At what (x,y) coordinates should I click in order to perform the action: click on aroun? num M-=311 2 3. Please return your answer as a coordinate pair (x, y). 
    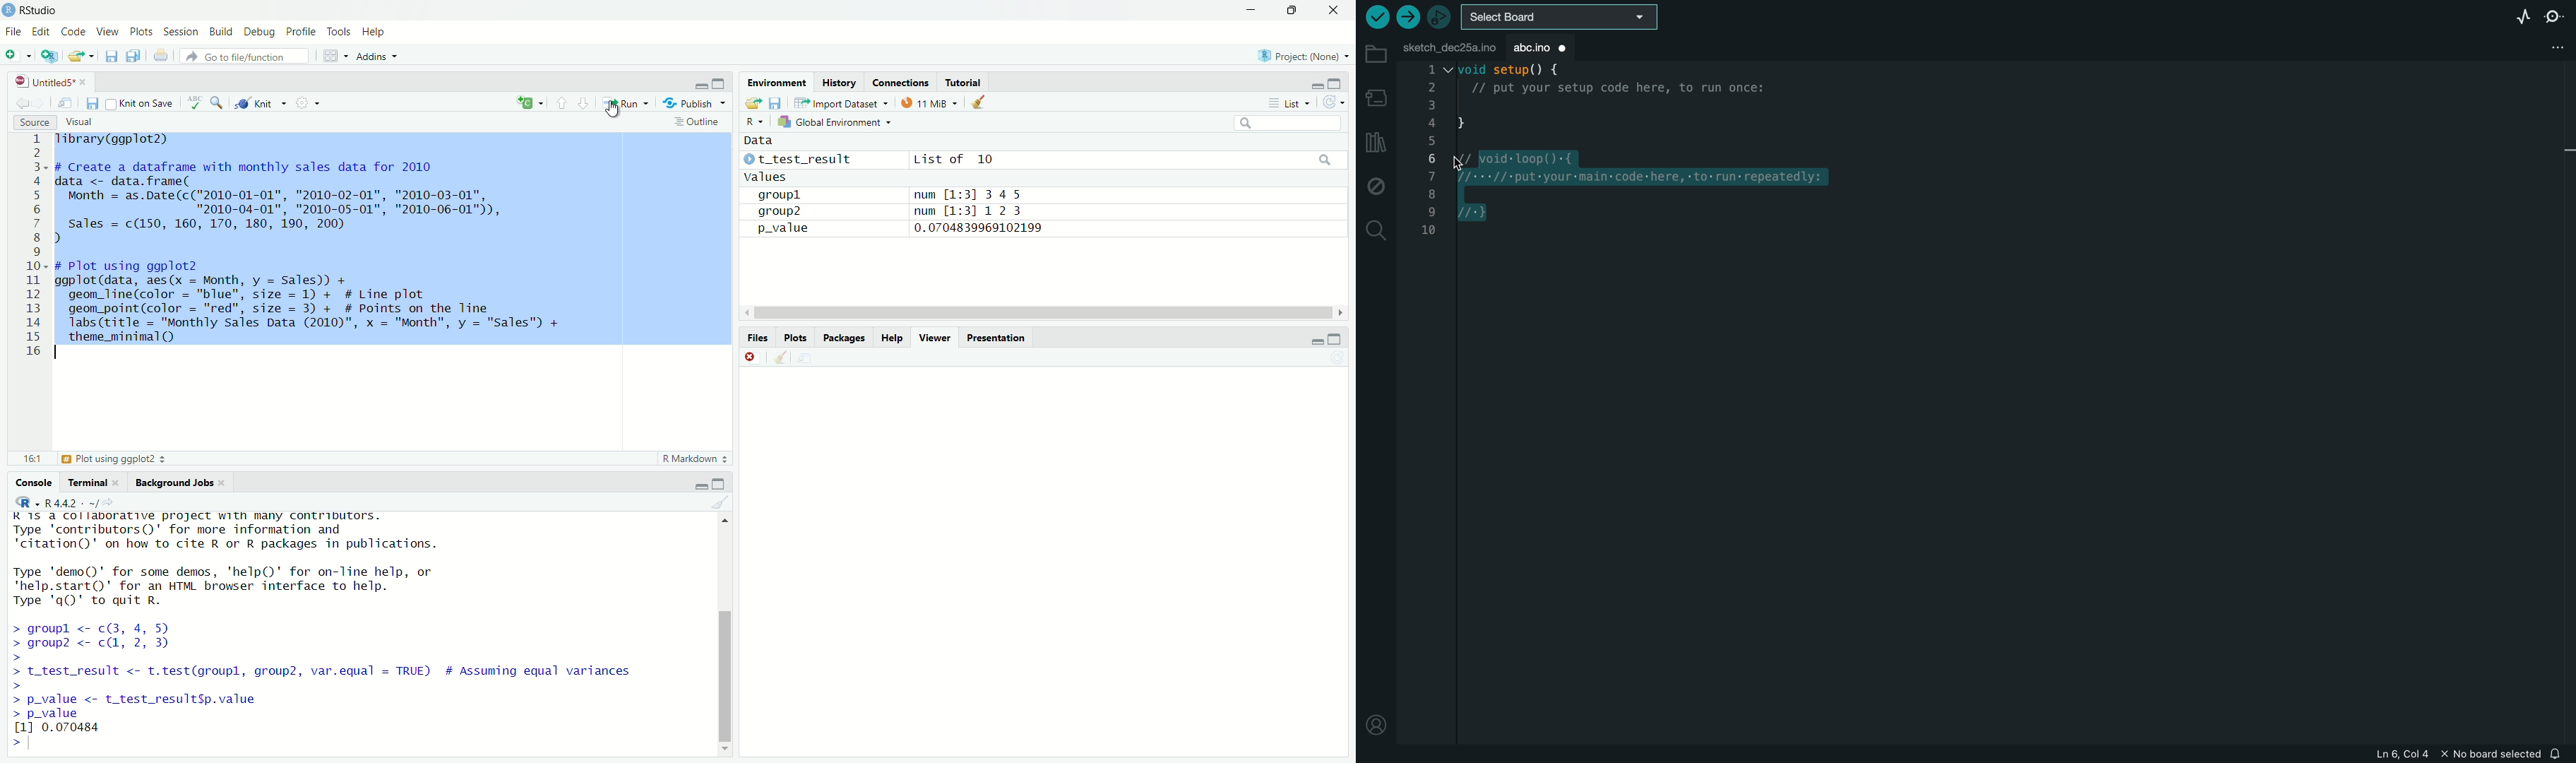
    Looking at the image, I should click on (893, 211).